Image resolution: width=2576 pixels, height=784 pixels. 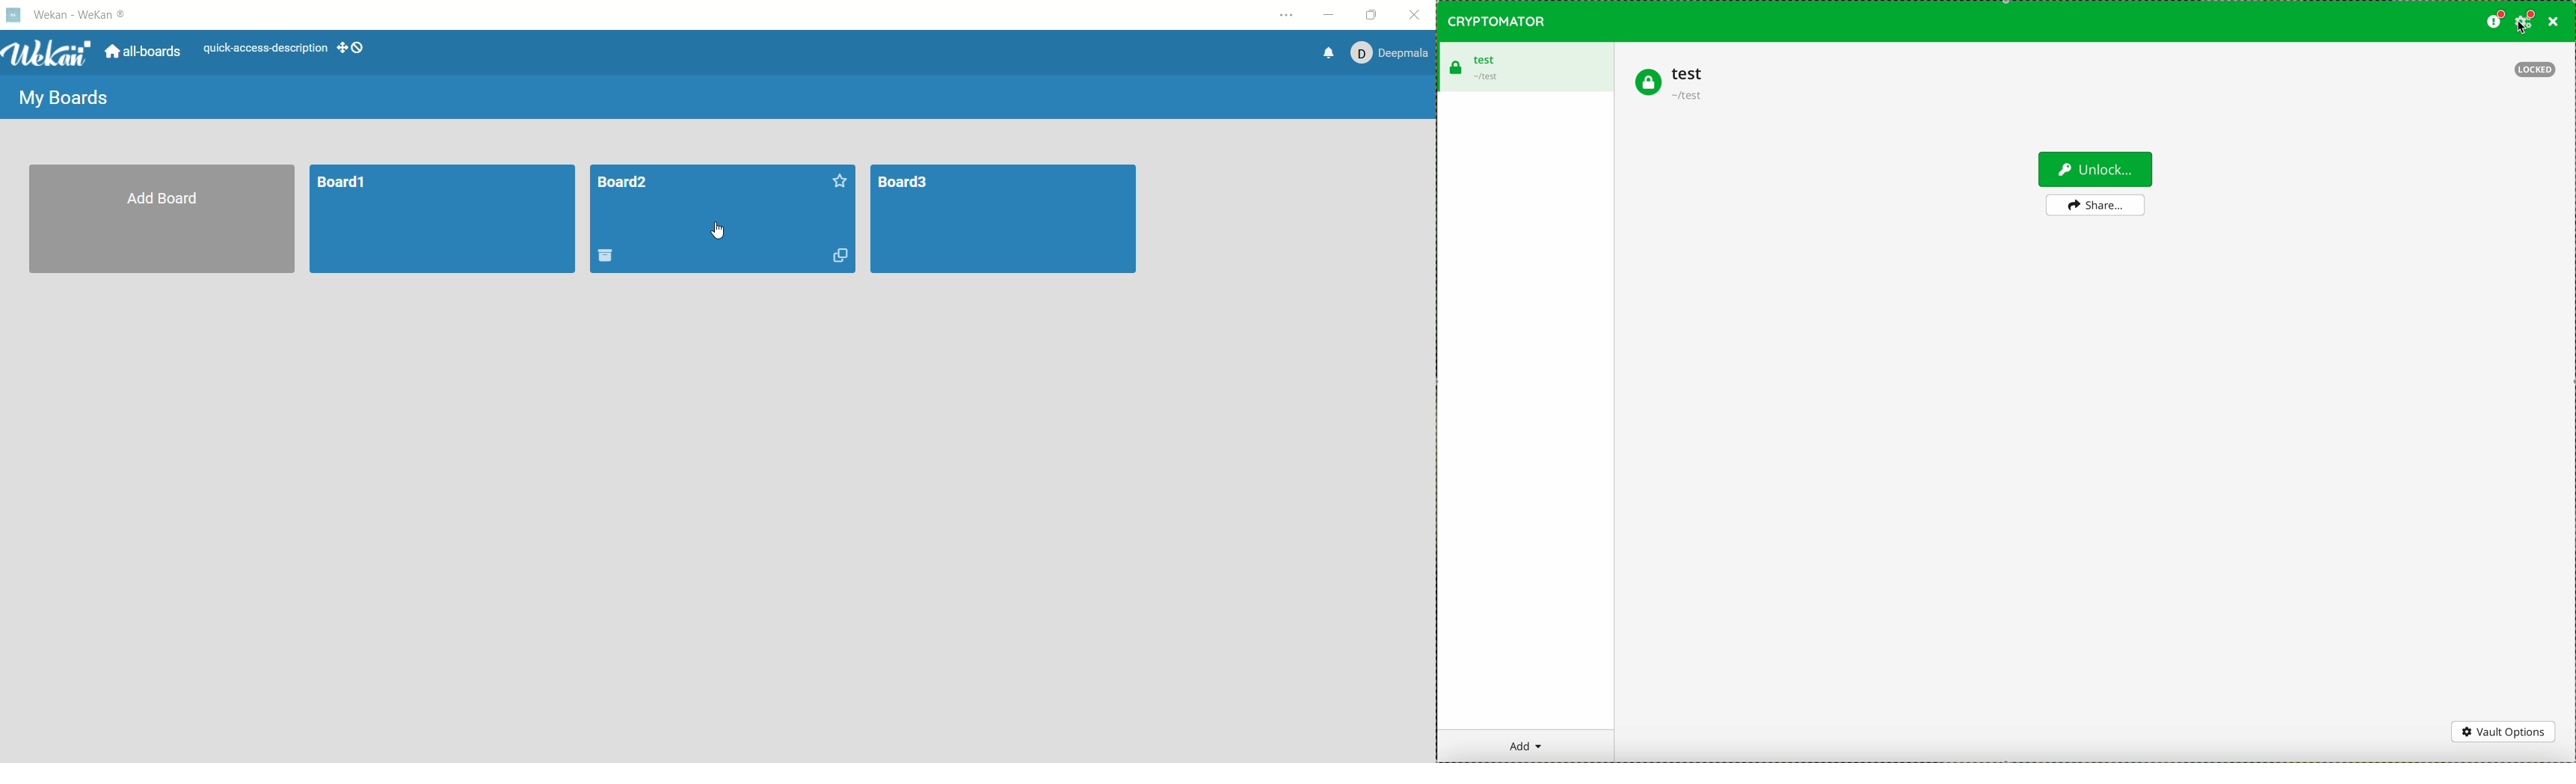 I want to click on board title, so click(x=621, y=182).